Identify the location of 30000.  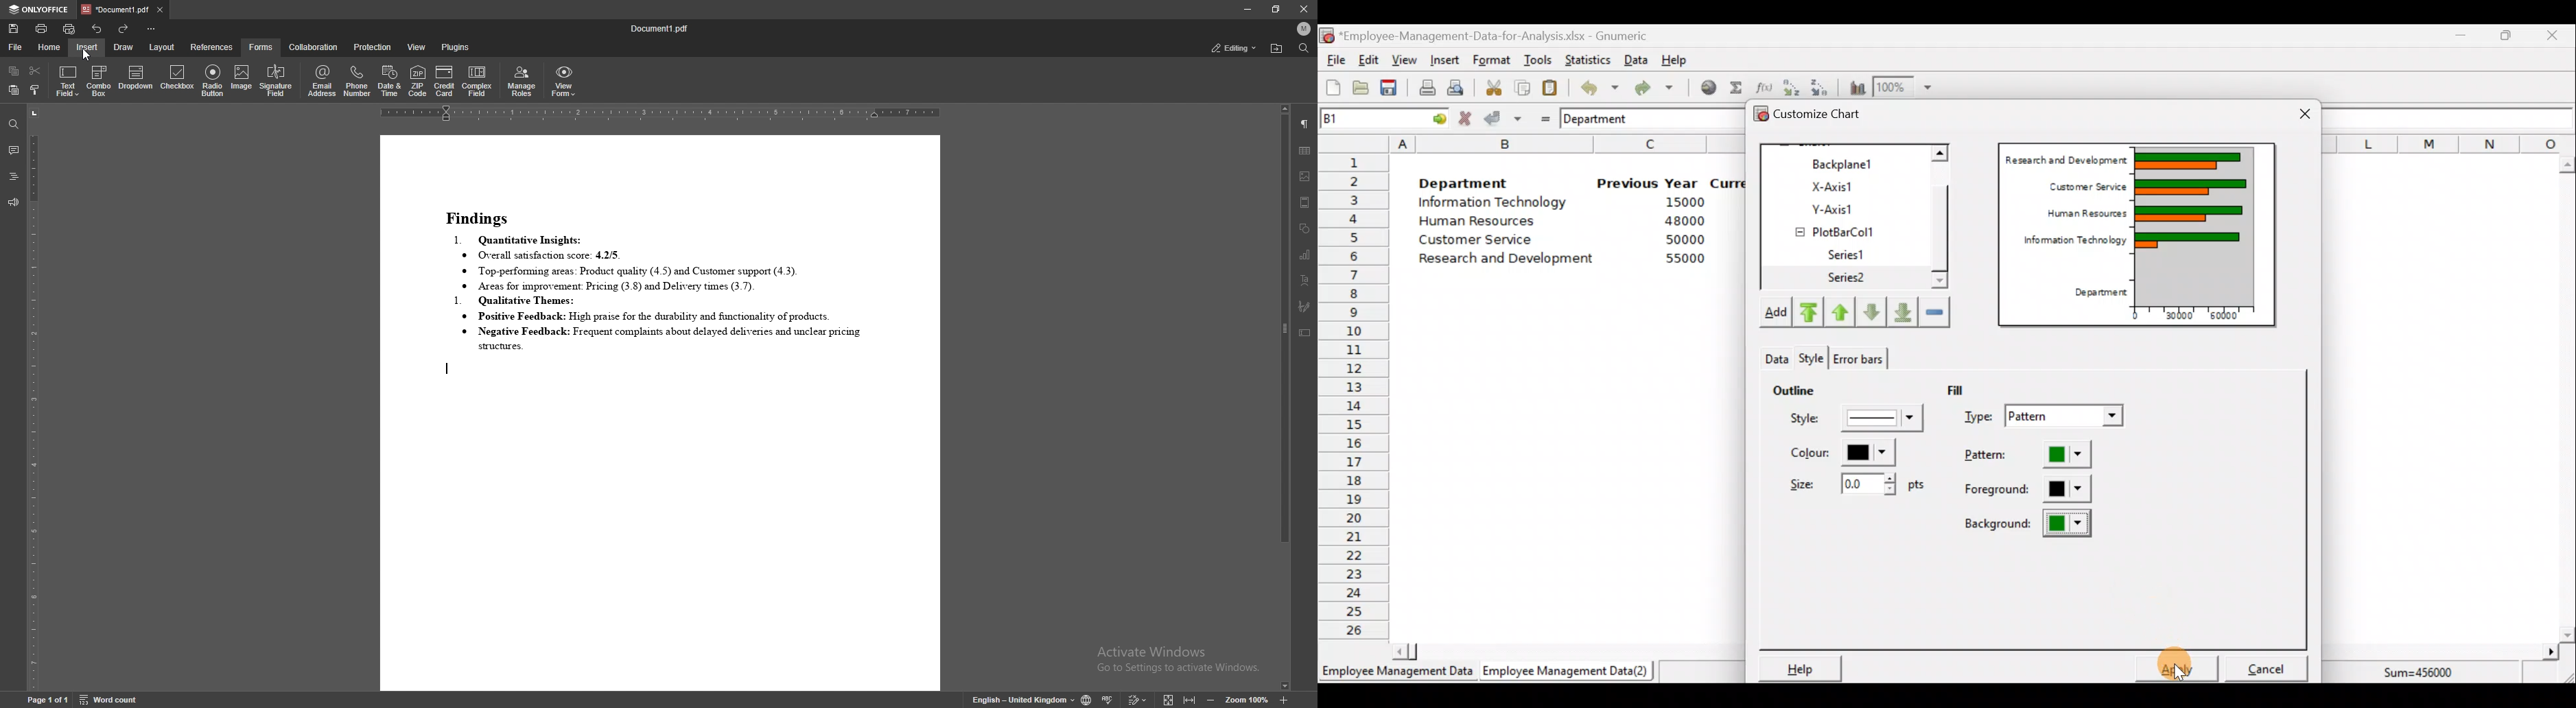
(2178, 314).